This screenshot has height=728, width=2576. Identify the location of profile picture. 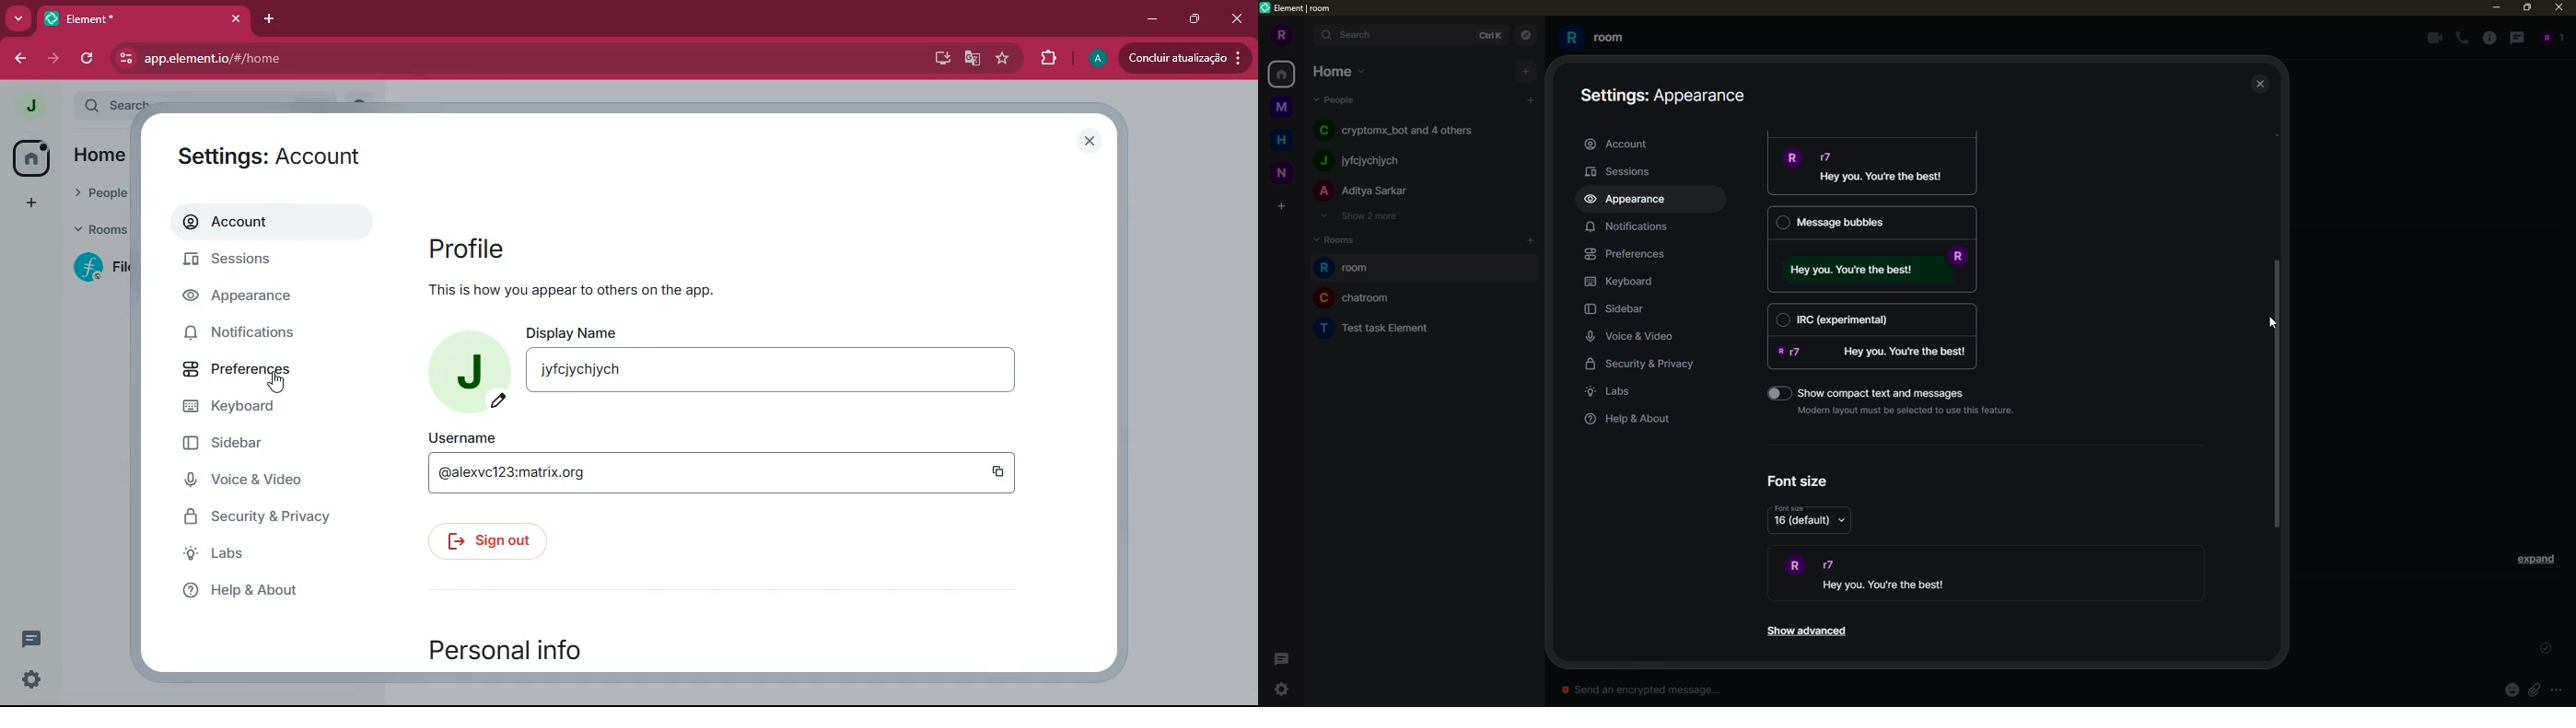
(463, 372).